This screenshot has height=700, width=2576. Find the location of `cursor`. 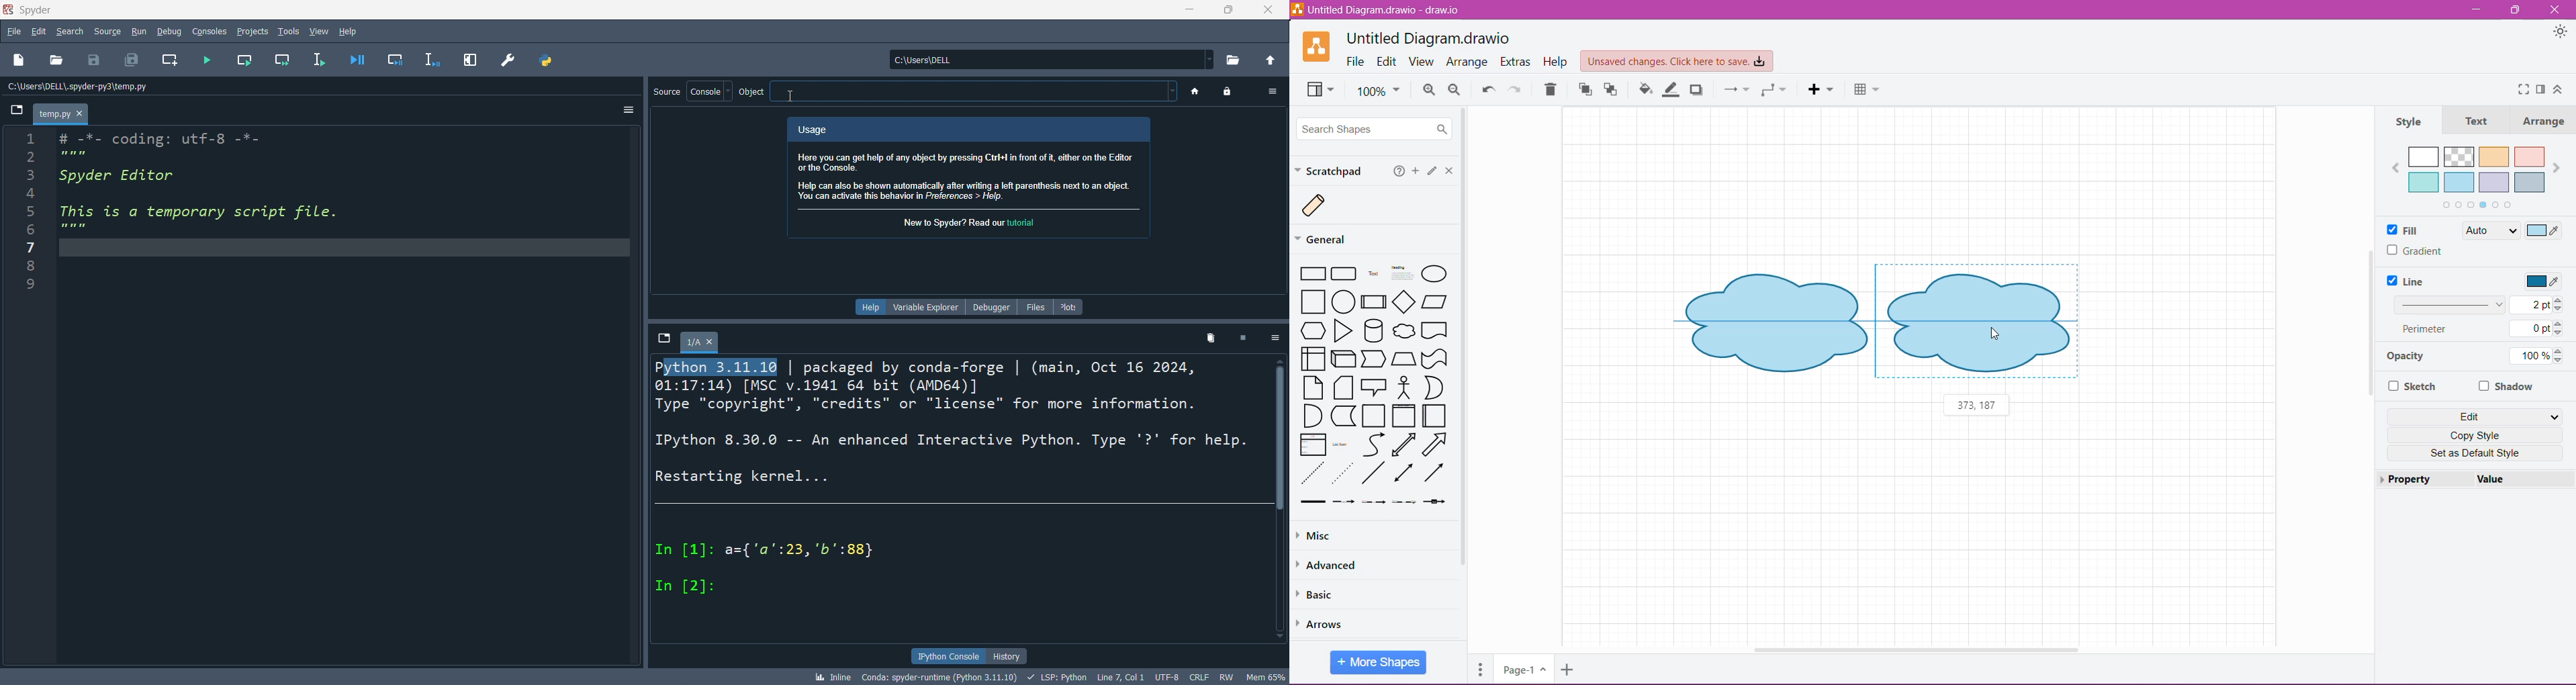

cursor is located at coordinates (792, 95).